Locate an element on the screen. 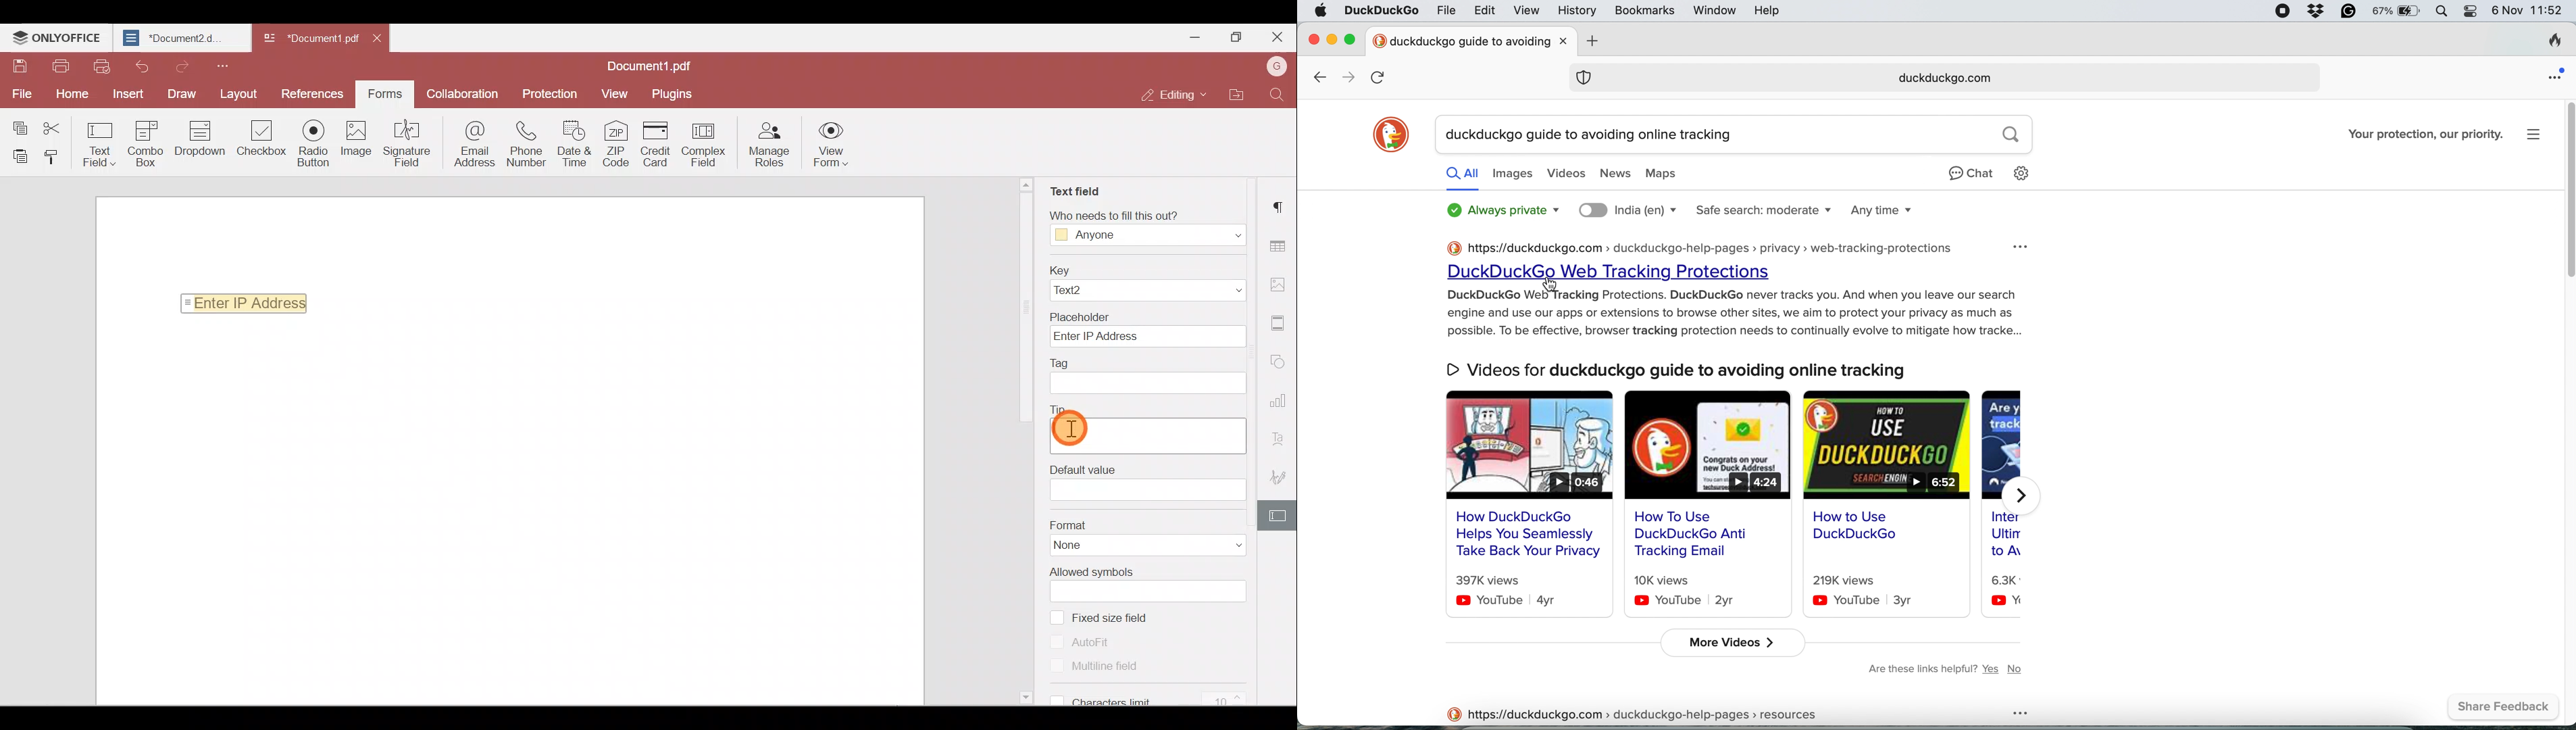 This screenshot has width=2576, height=756. Protection is located at coordinates (554, 93).